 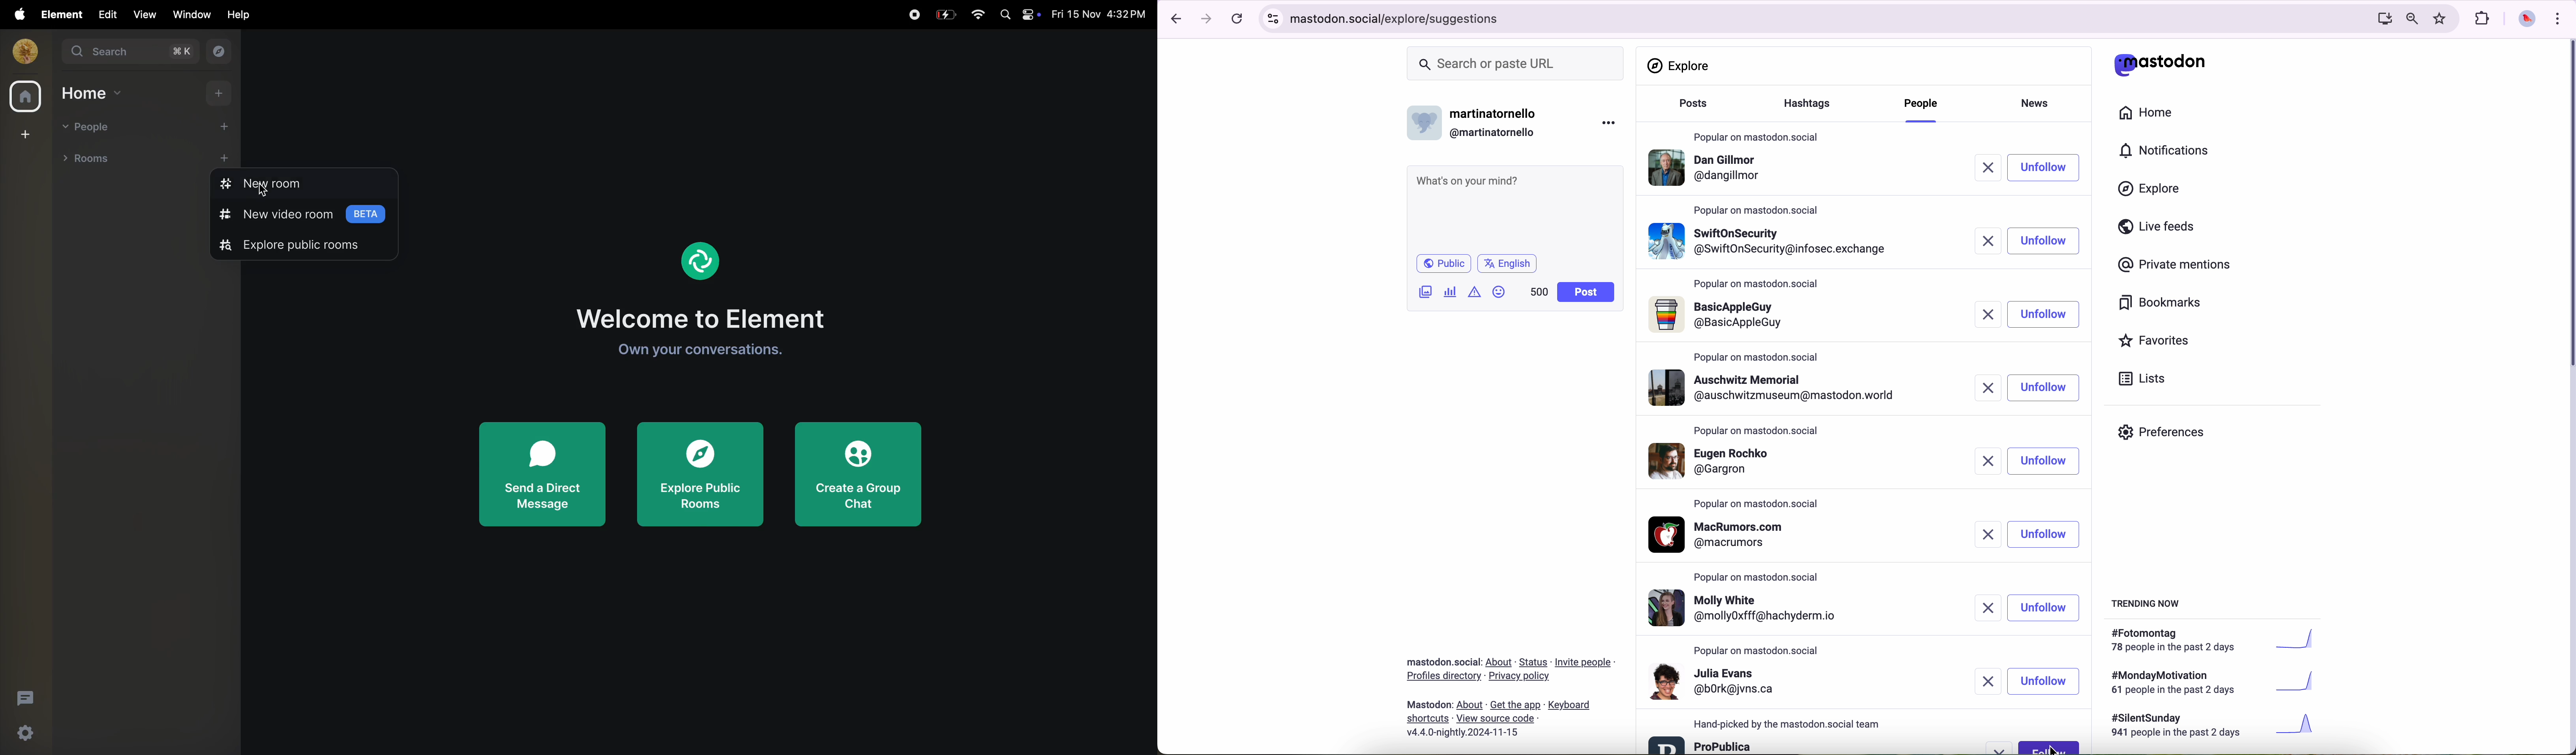 I want to click on lists, so click(x=2138, y=379).